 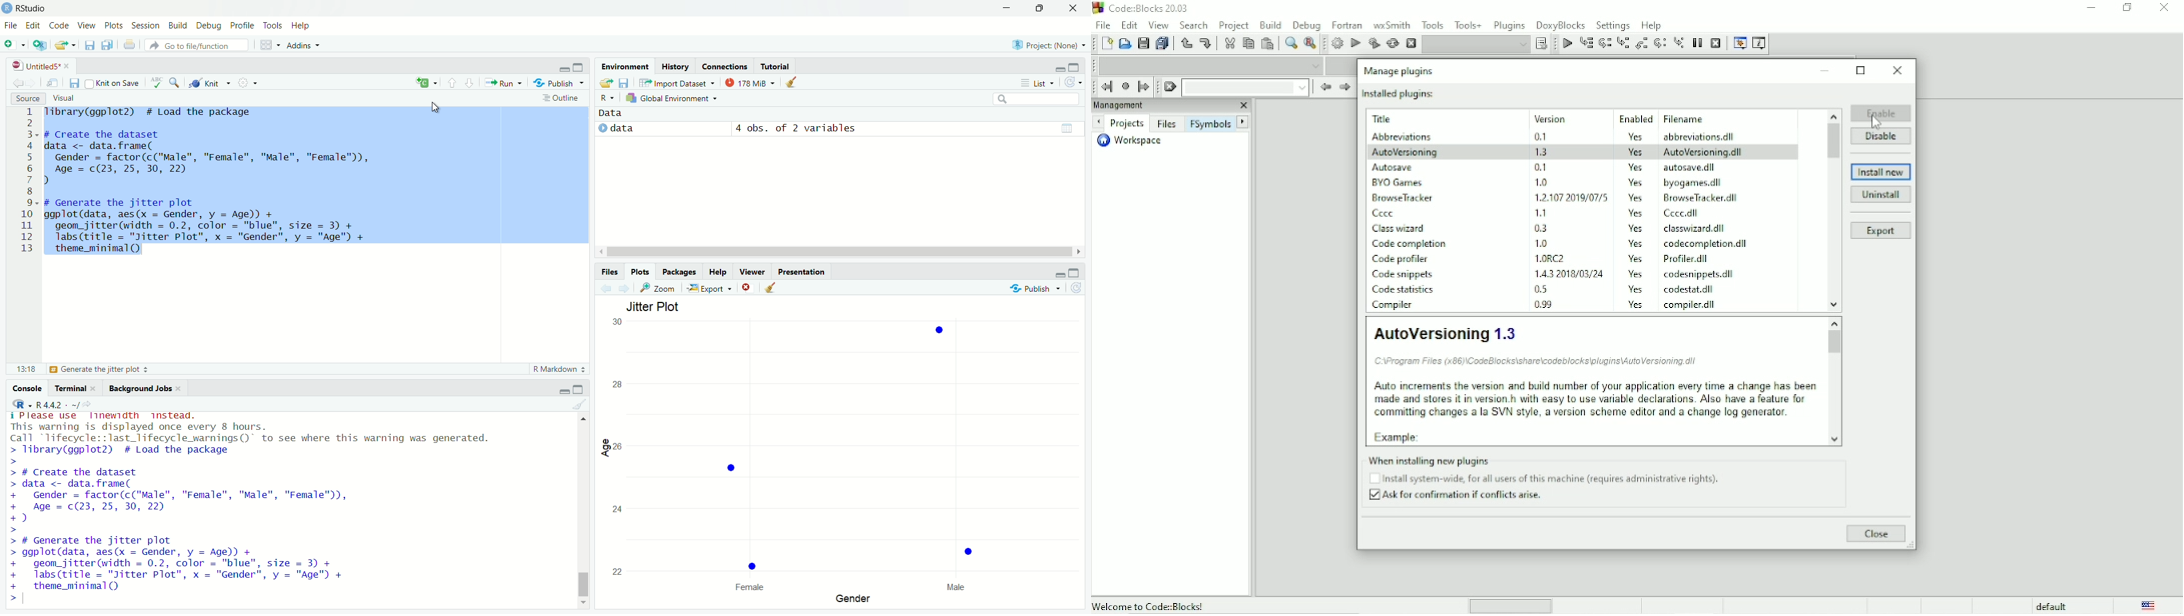 I want to click on data, so click(x=629, y=128).